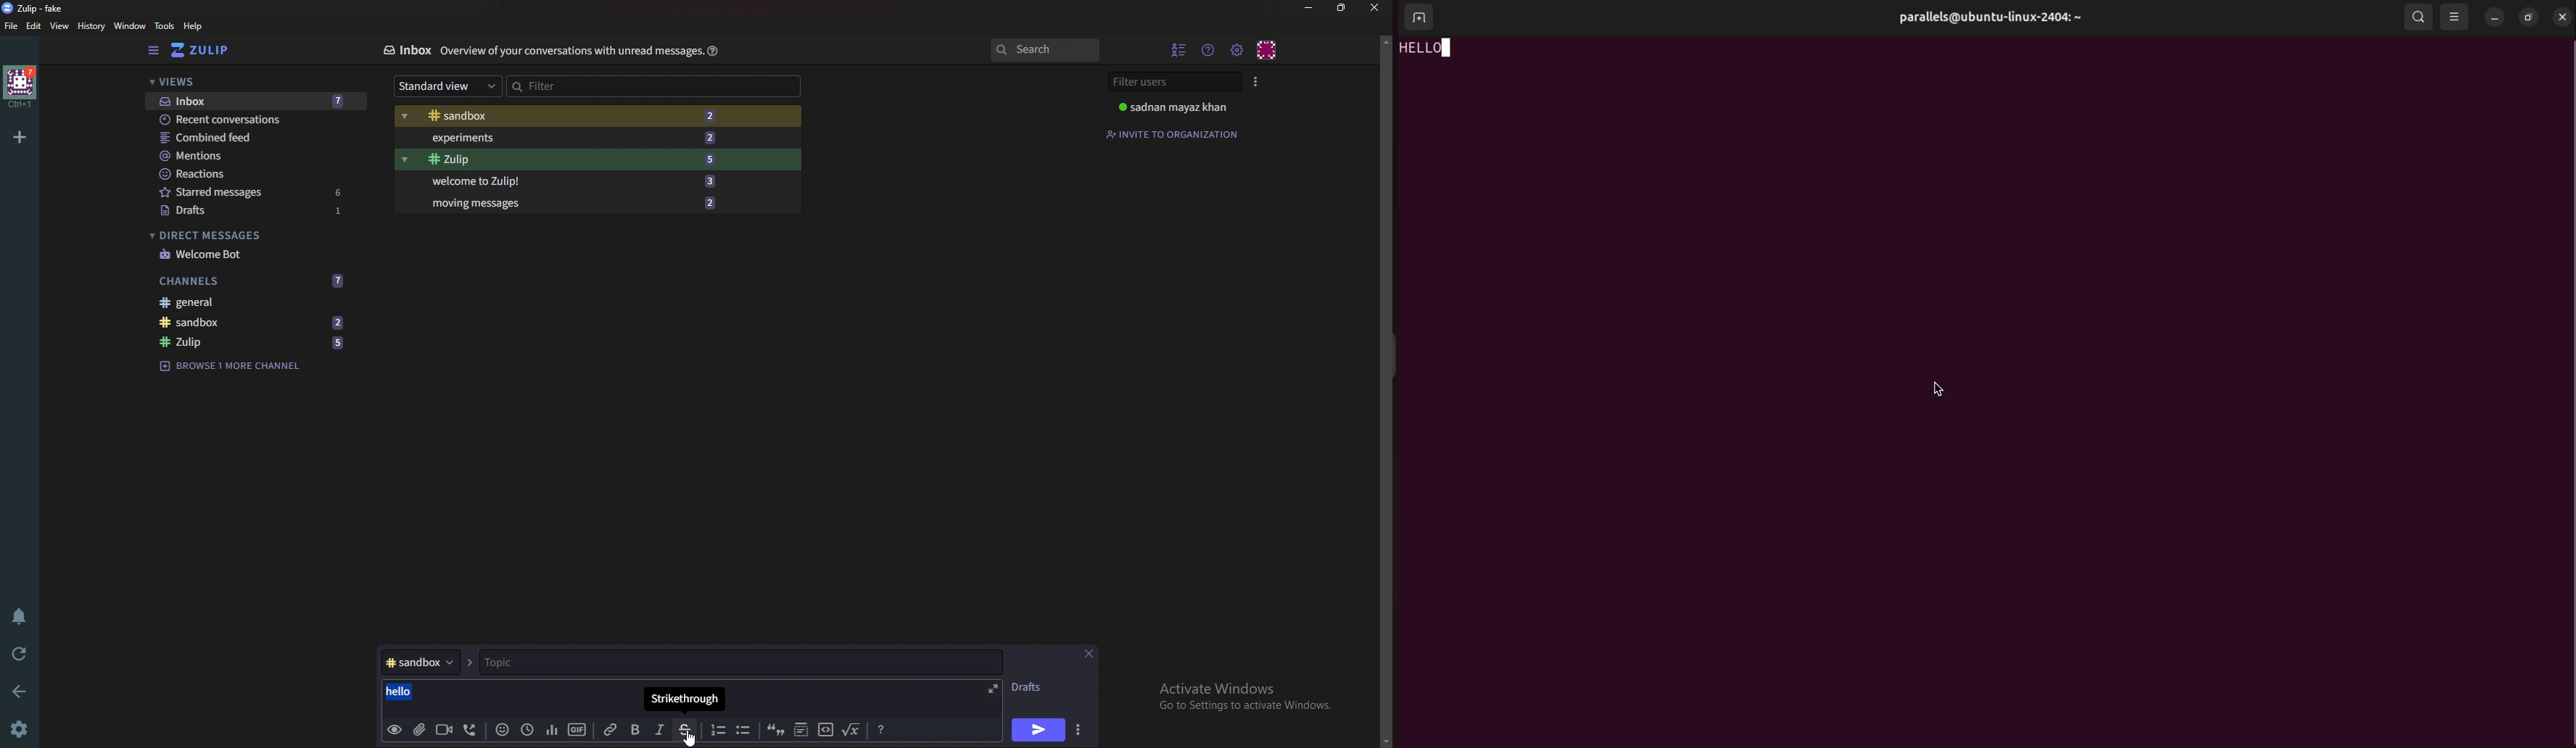  Describe the element at coordinates (571, 181) in the screenshot. I see `Welcome to Zulip` at that location.